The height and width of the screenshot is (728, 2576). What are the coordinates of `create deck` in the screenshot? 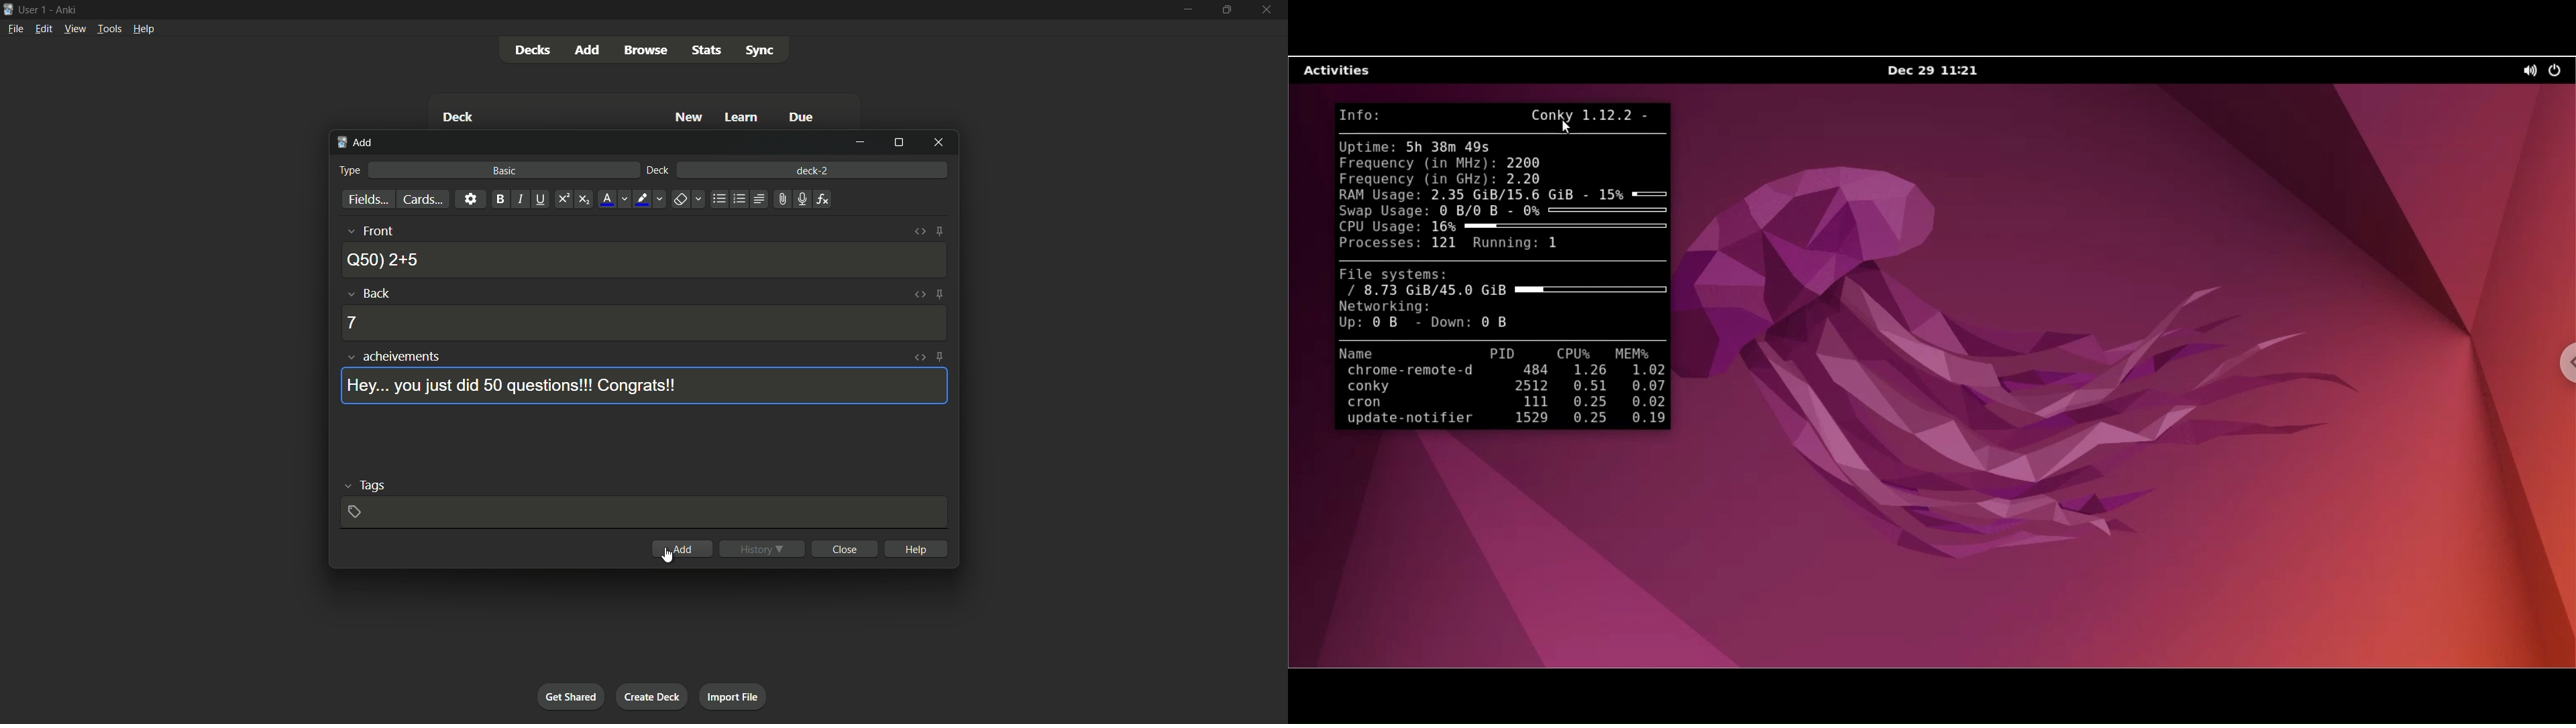 It's located at (653, 696).